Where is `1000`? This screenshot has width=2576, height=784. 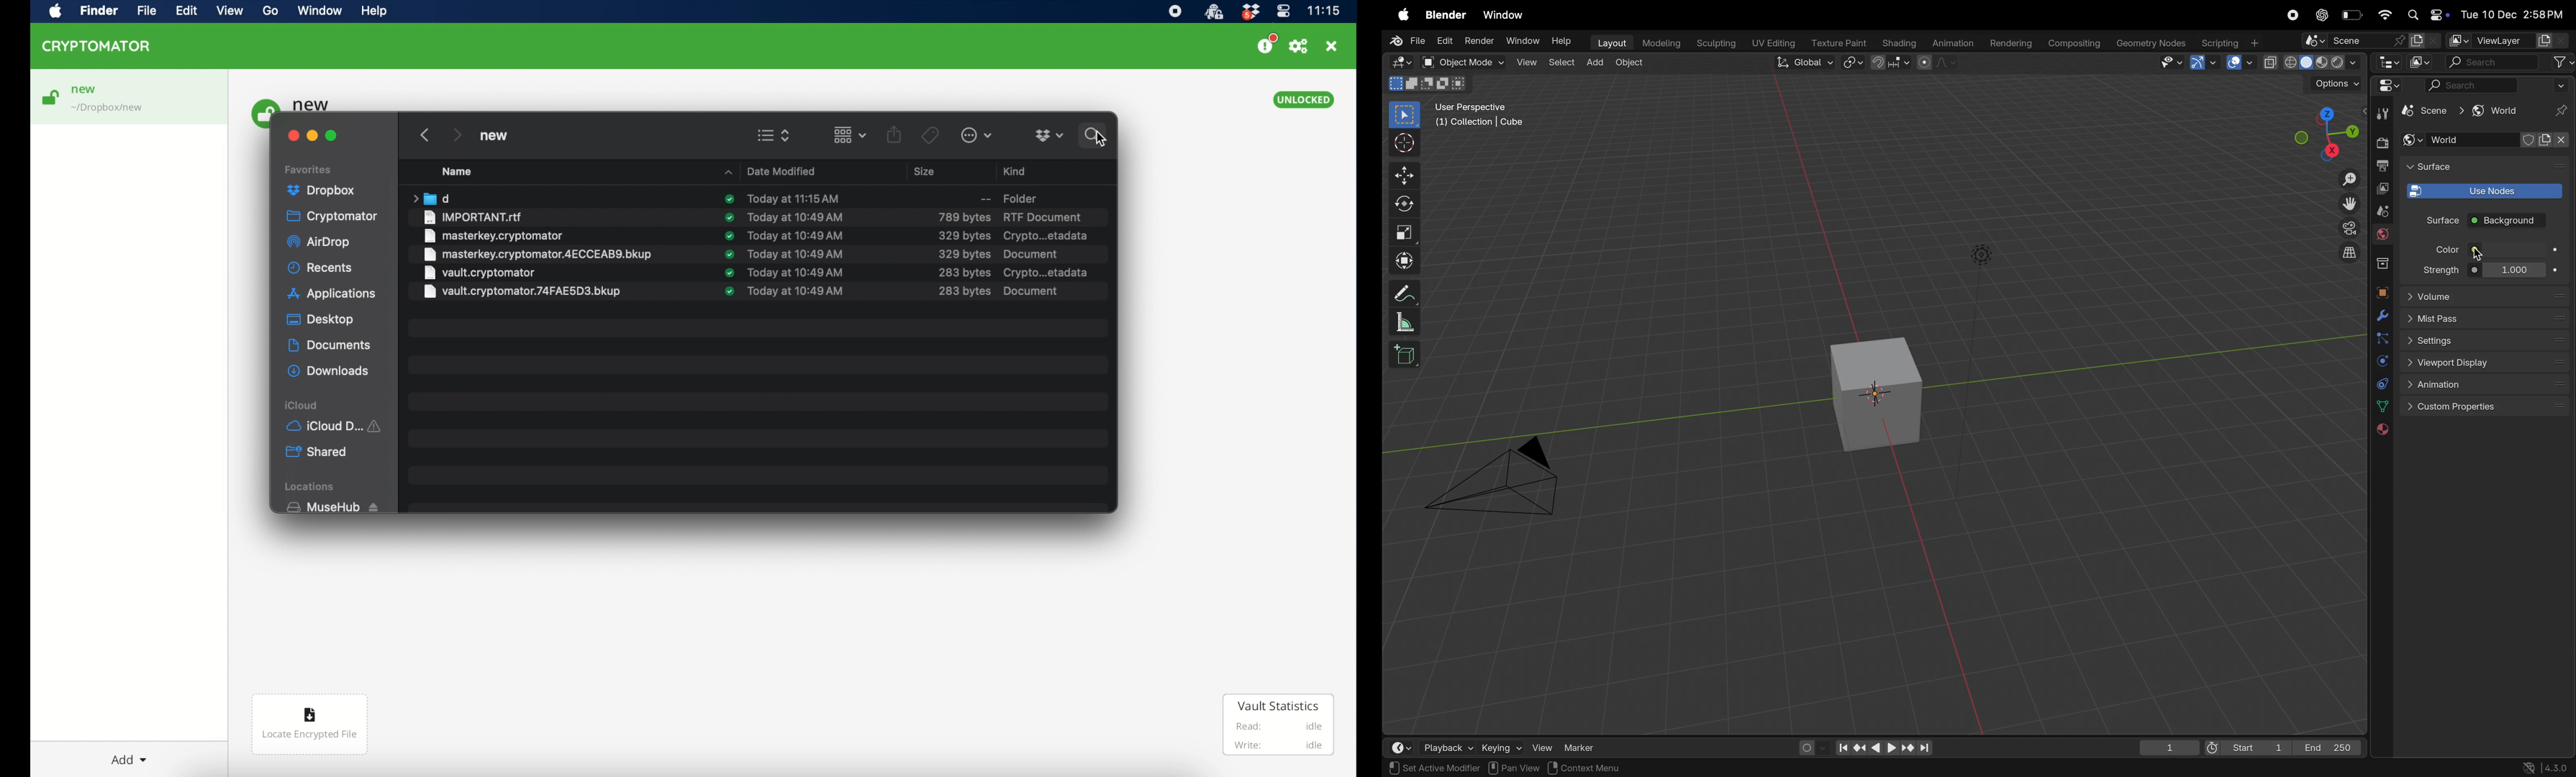 1000 is located at coordinates (2513, 271).